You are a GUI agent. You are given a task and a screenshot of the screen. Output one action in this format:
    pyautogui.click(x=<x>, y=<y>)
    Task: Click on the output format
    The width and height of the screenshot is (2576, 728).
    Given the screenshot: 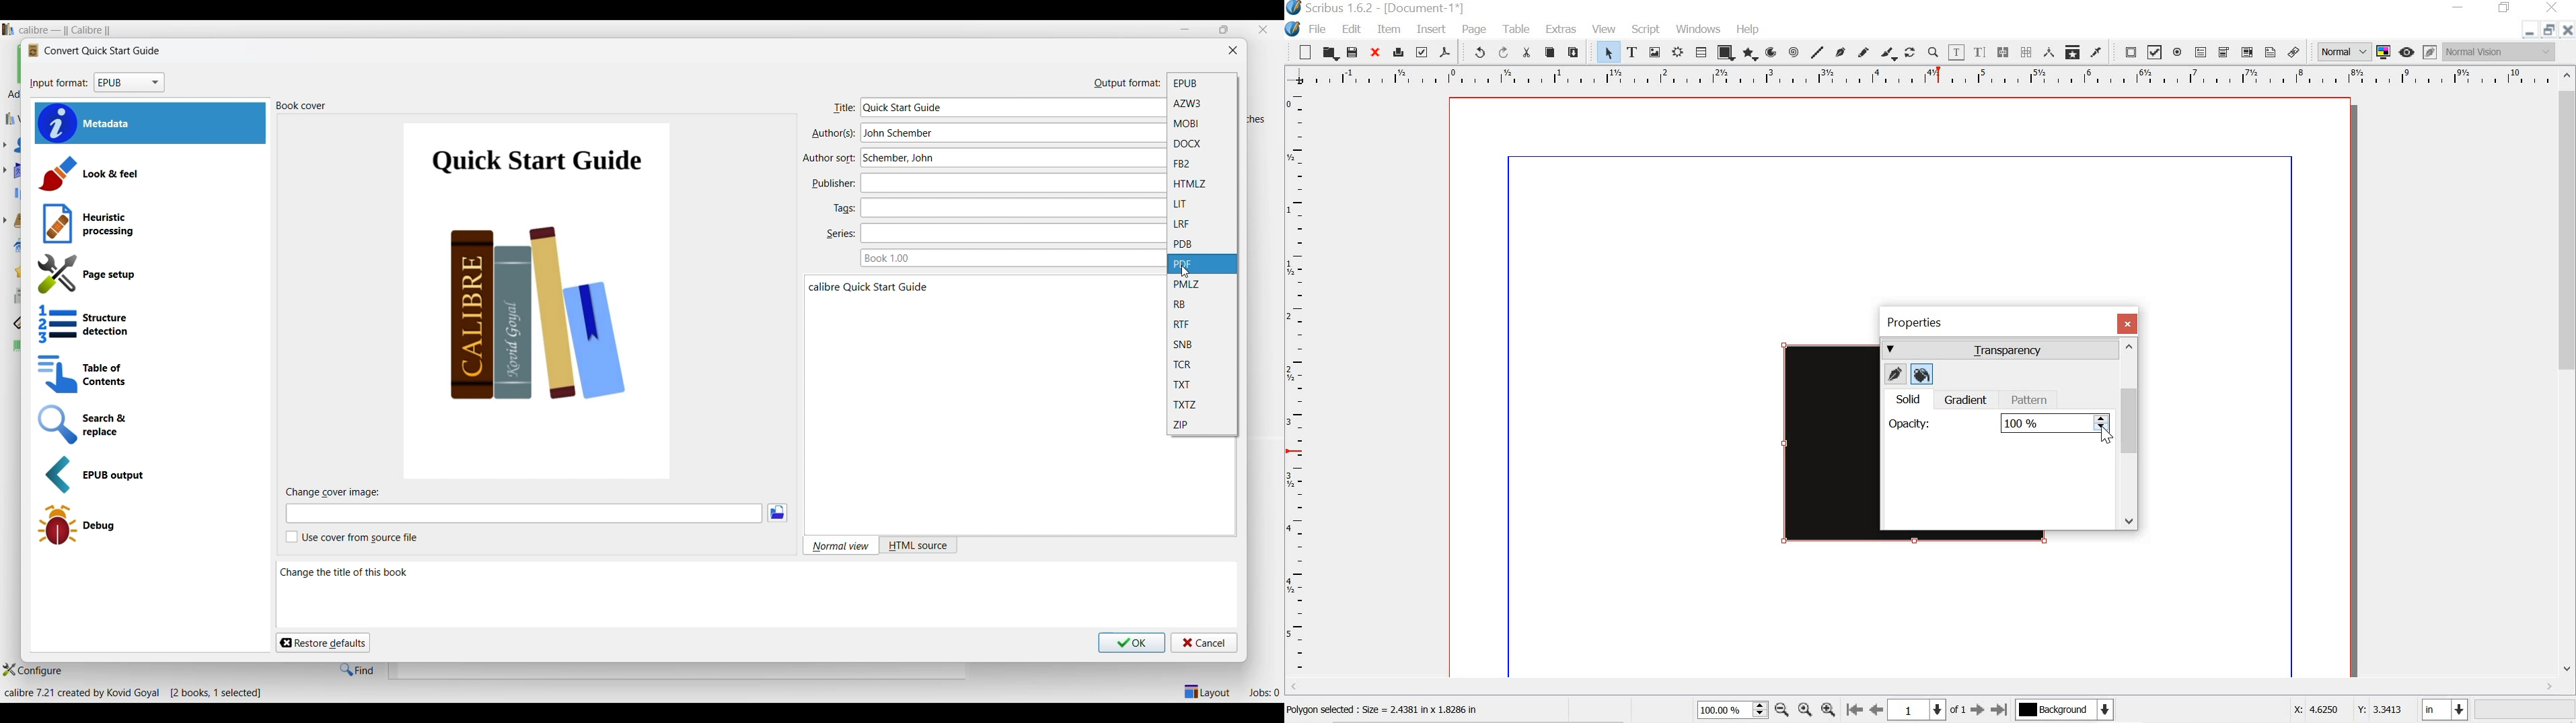 What is the action you would take?
    pyautogui.click(x=1127, y=85)
    